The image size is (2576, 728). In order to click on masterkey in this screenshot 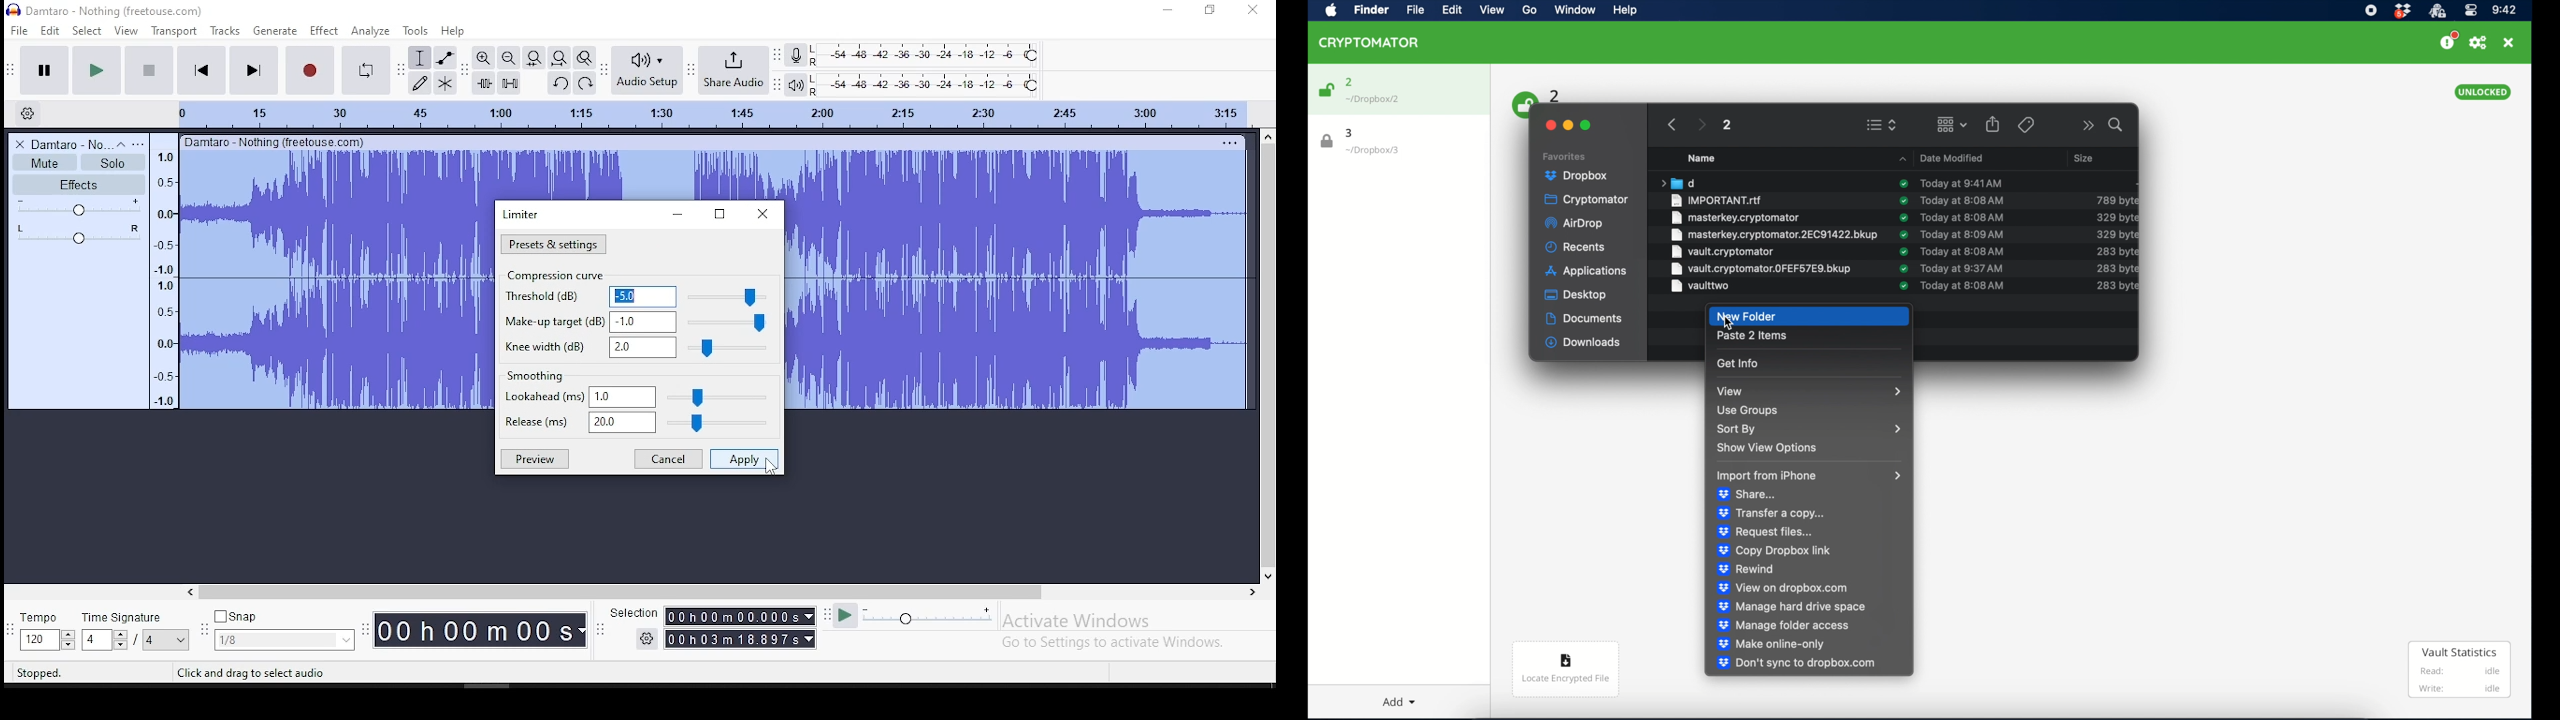, I will do `click(1735, 217)`.